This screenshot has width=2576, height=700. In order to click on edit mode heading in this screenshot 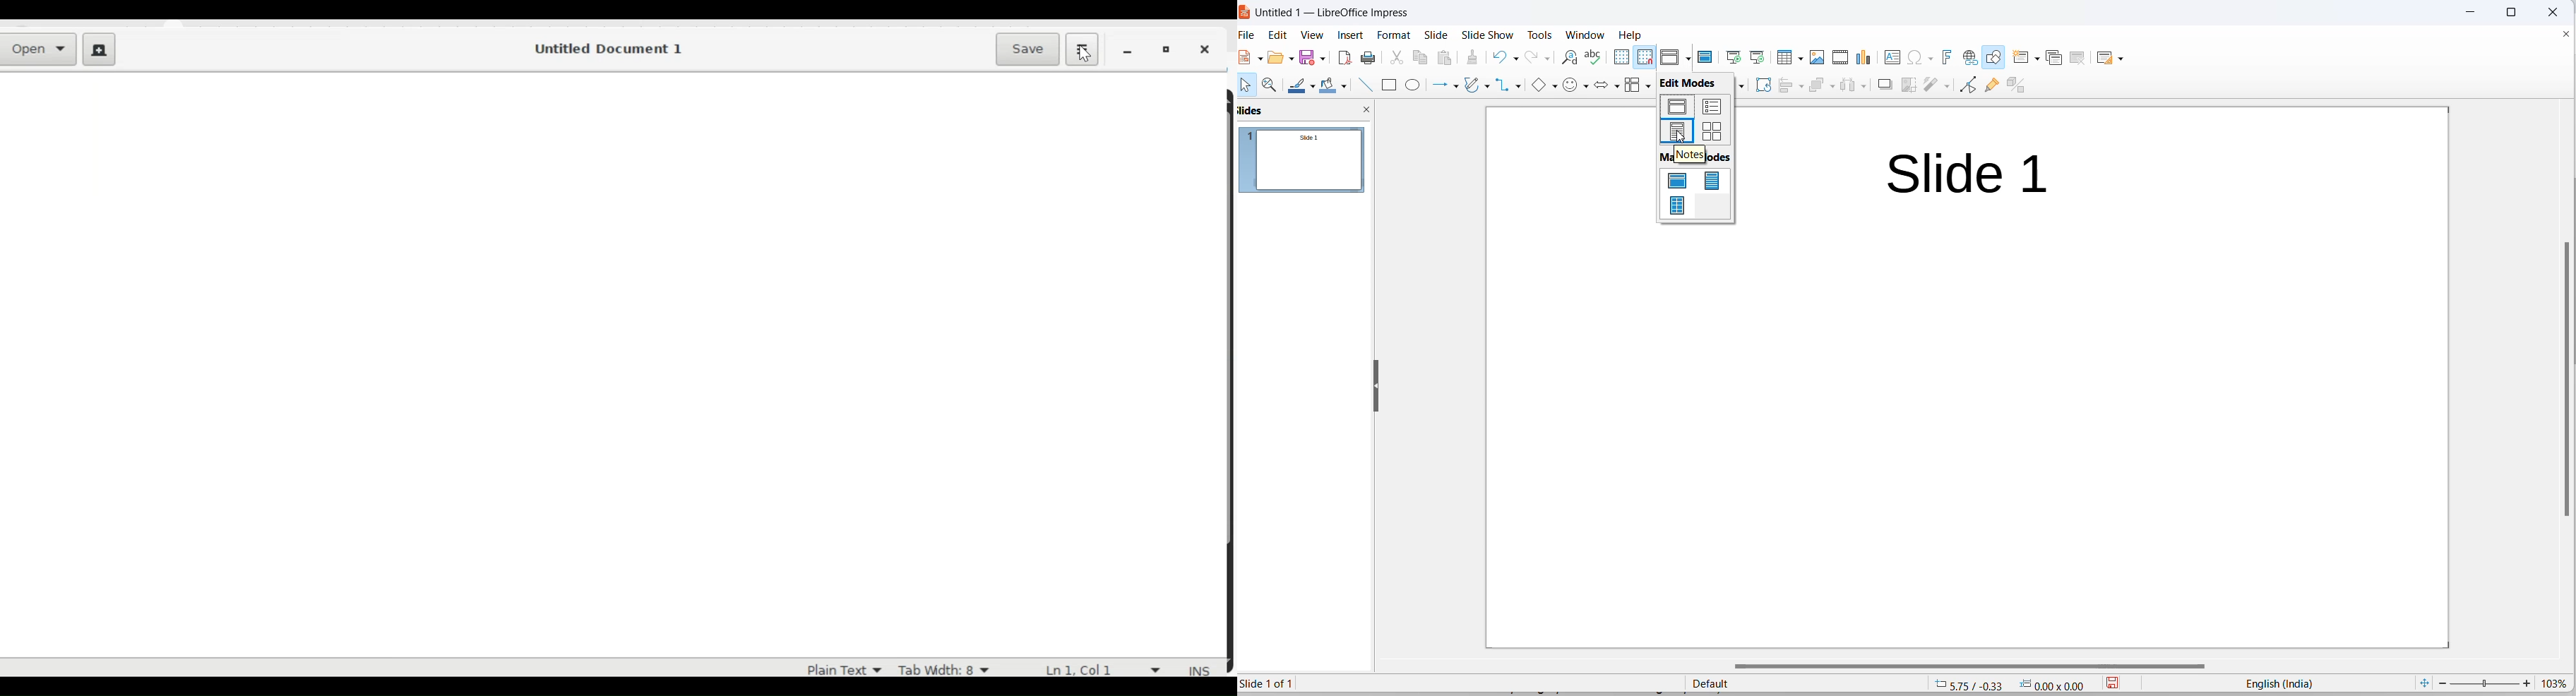, I will do `click(1690, 82)`.